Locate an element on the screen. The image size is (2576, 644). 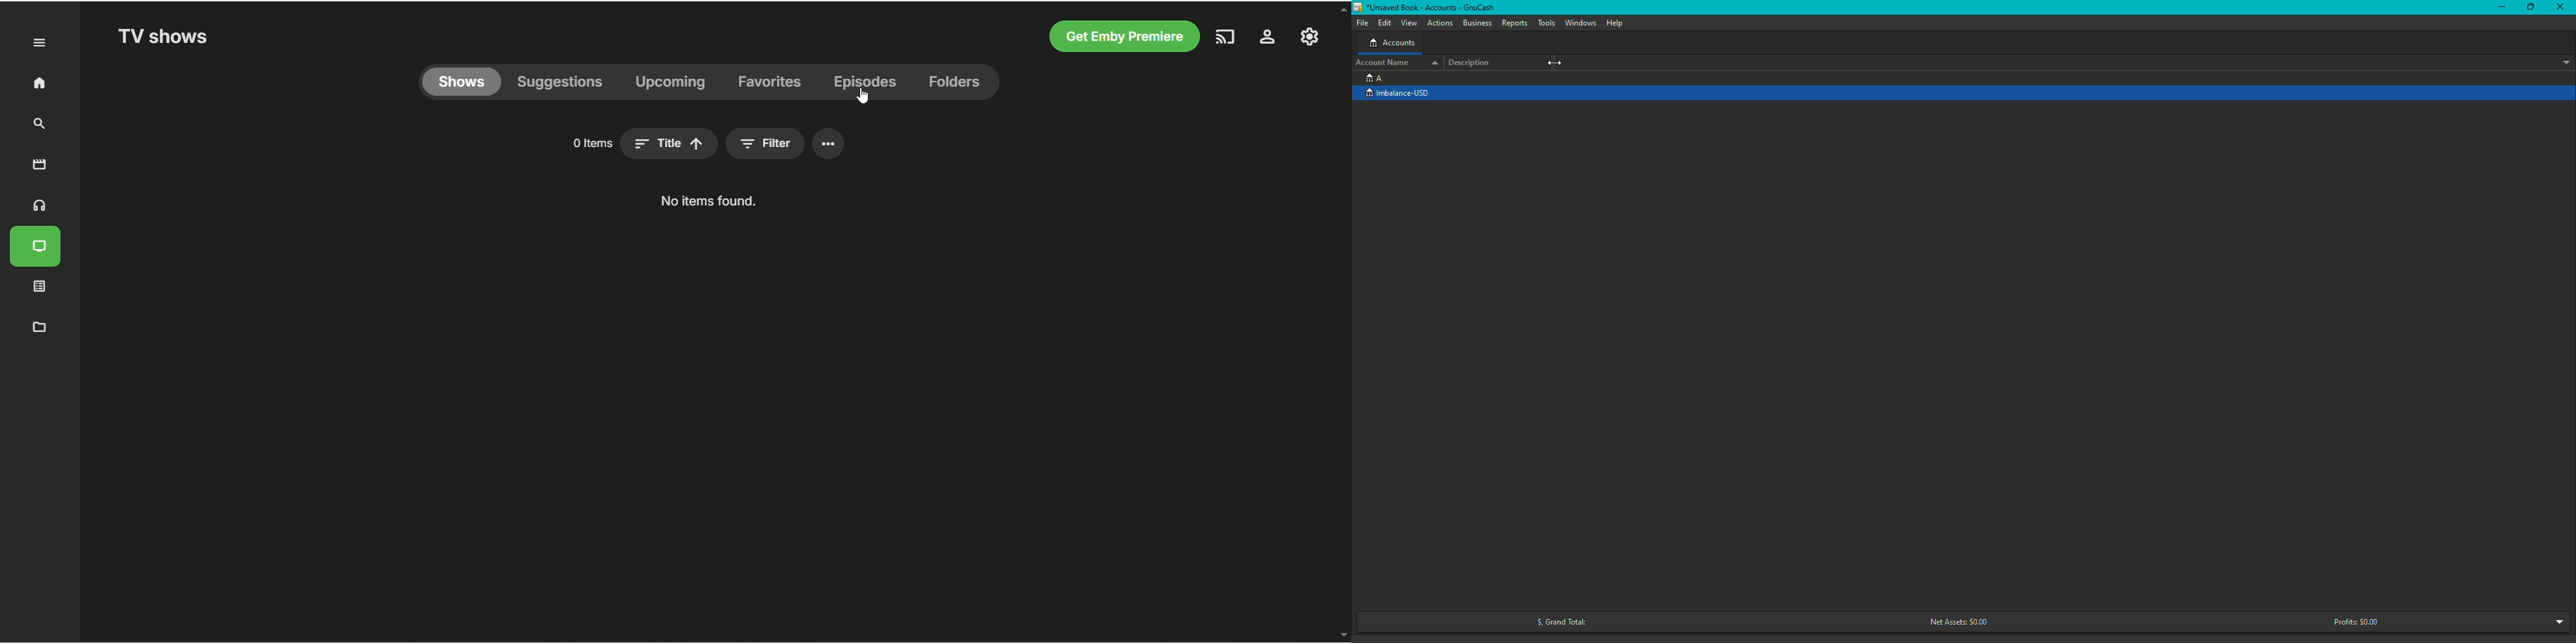
TV shows is located at coordinates (168, 38).